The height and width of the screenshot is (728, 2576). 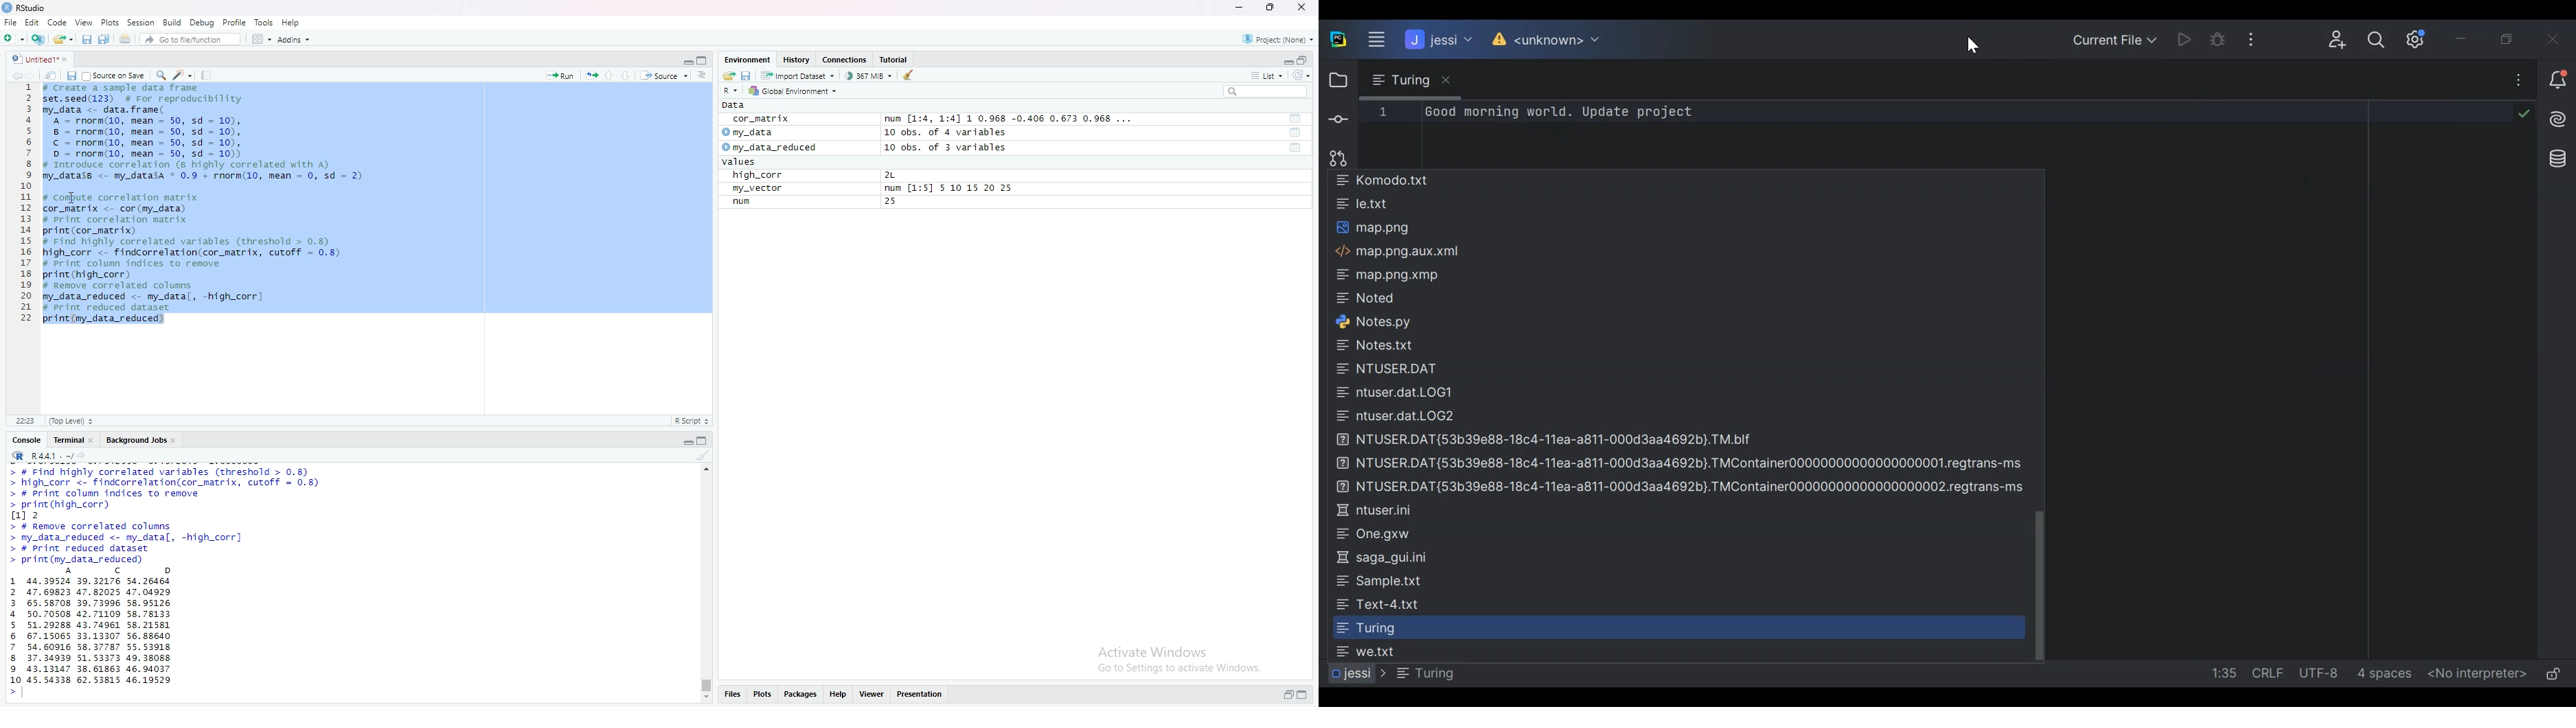 What do you see at coordinates (292, 23) in the screenshot?
I see `Help` at bounding box center [292, 23].